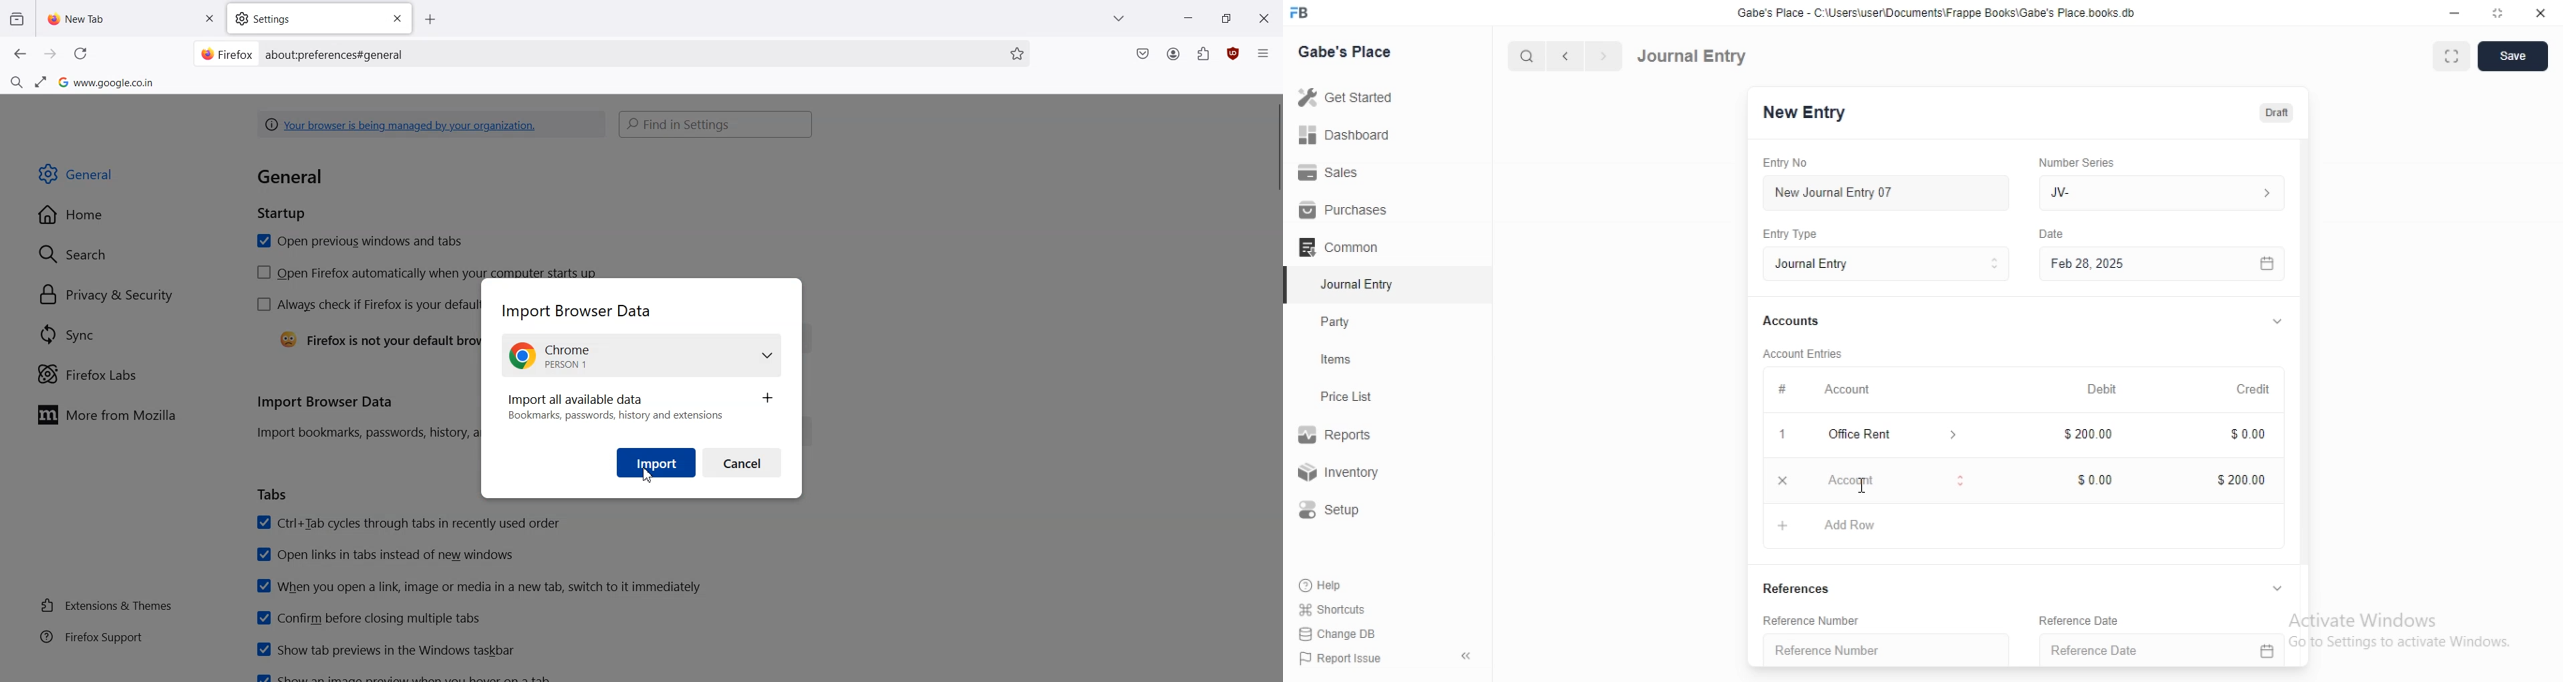 Image resolution: width=2576 pixels, height=700 pixels. Describe the element at coordinates (384, 649) in the screenshot. I see `Show tab previews in the Windows taskbar` at that location.